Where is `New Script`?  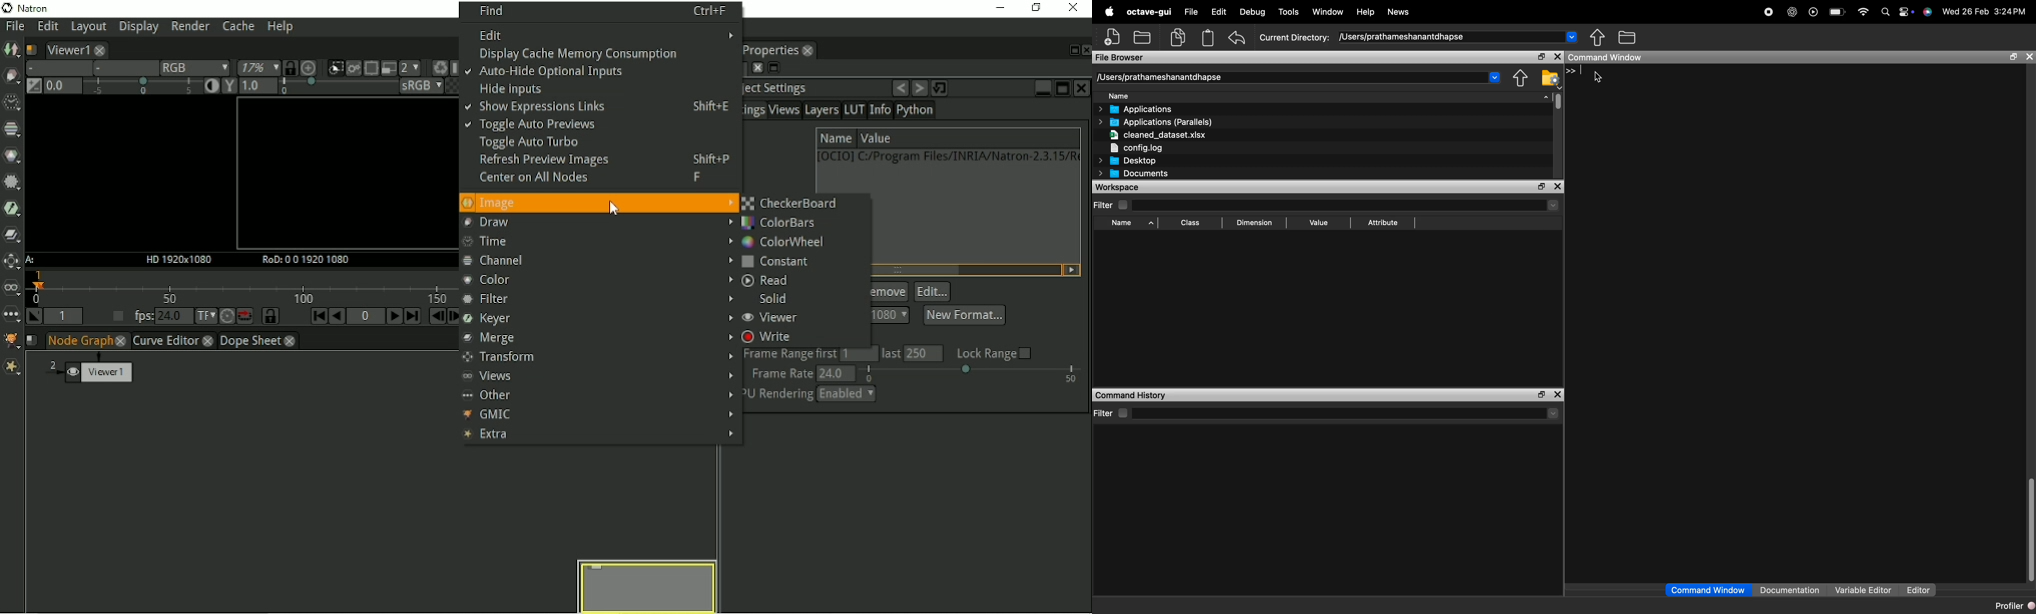
New Script is located at coordinates (1114, 37).